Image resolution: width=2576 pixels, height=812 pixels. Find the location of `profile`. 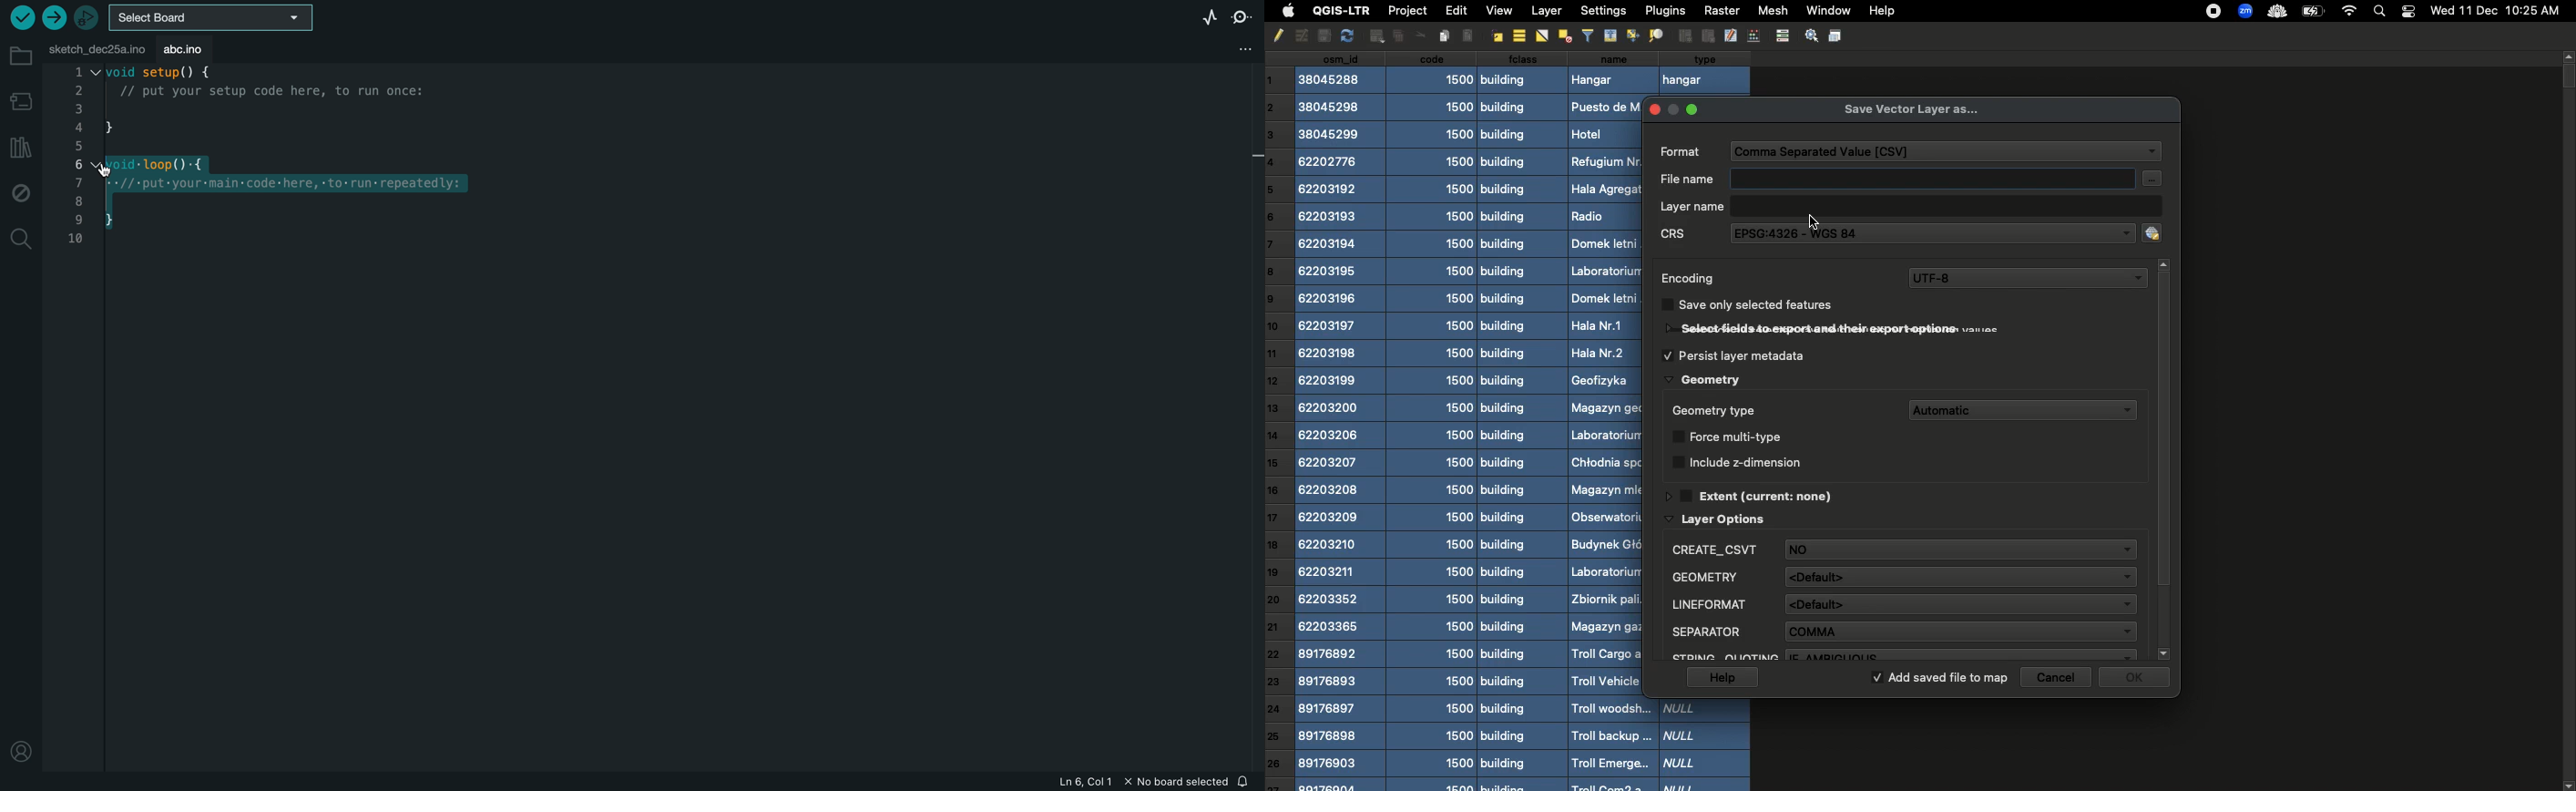

profile is located at coordinates (22, 754).